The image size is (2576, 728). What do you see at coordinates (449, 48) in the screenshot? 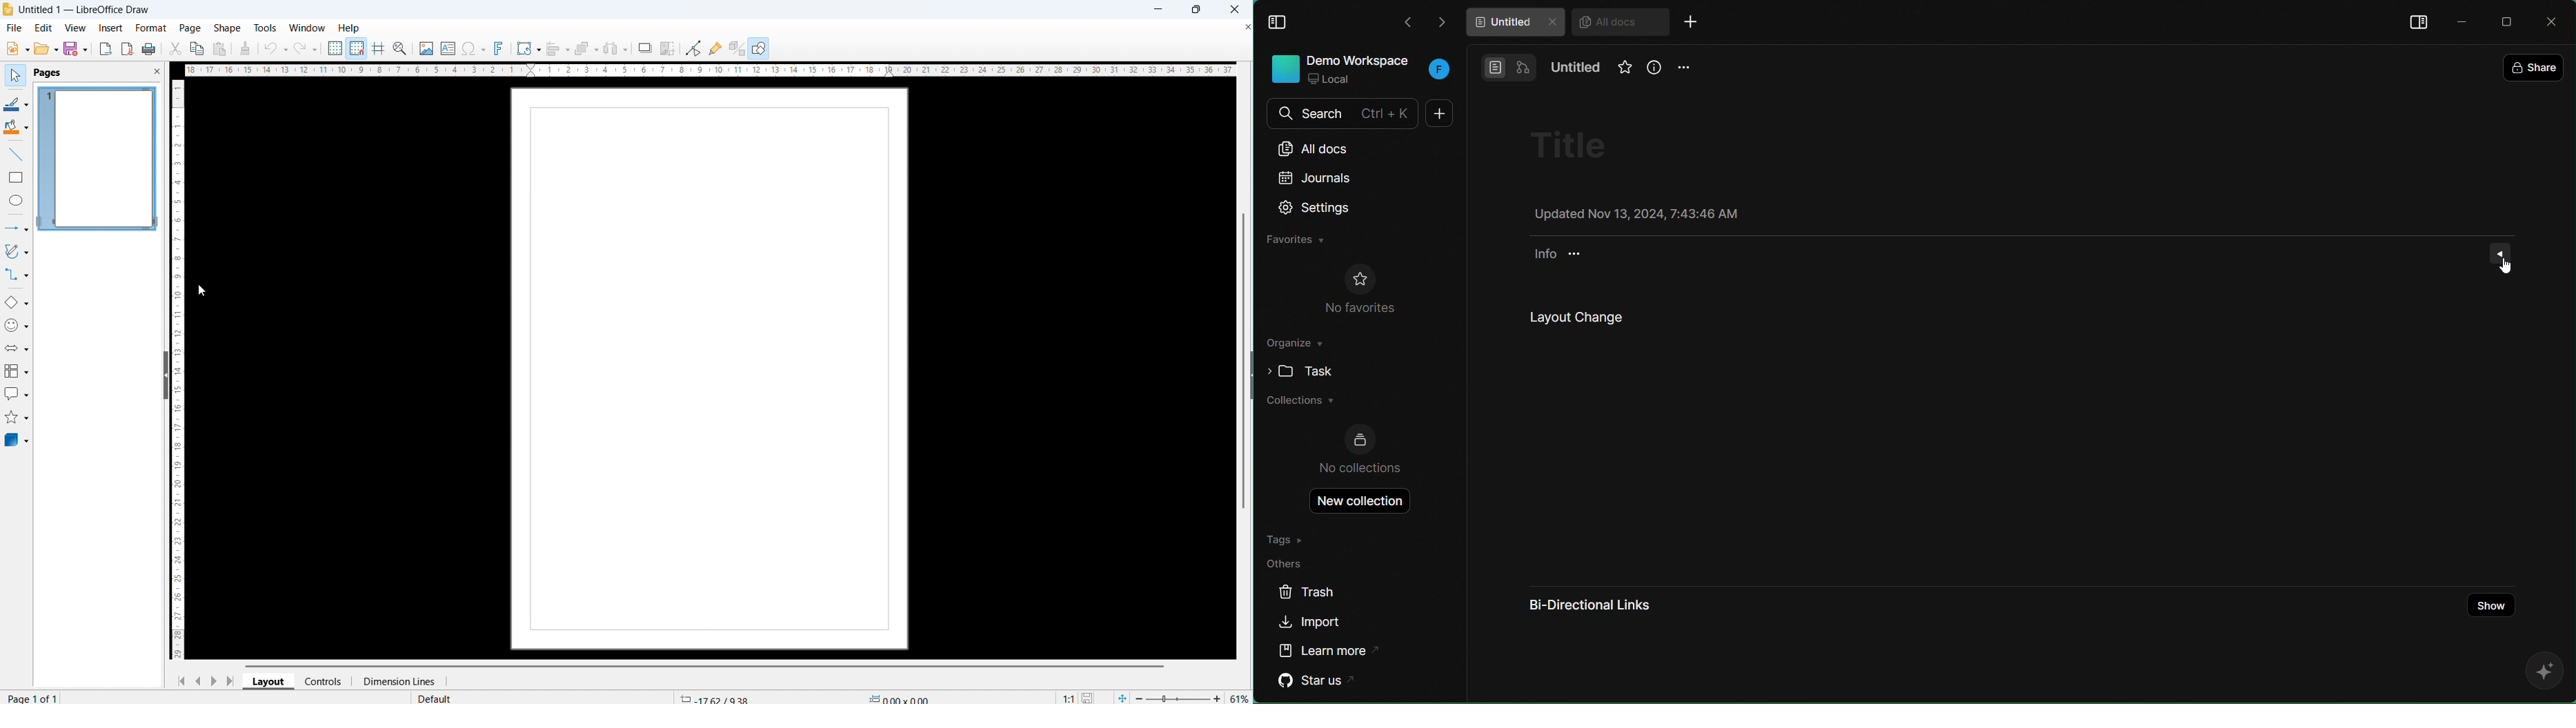
I see `Insert textbox` at bounding box center [449, 48].